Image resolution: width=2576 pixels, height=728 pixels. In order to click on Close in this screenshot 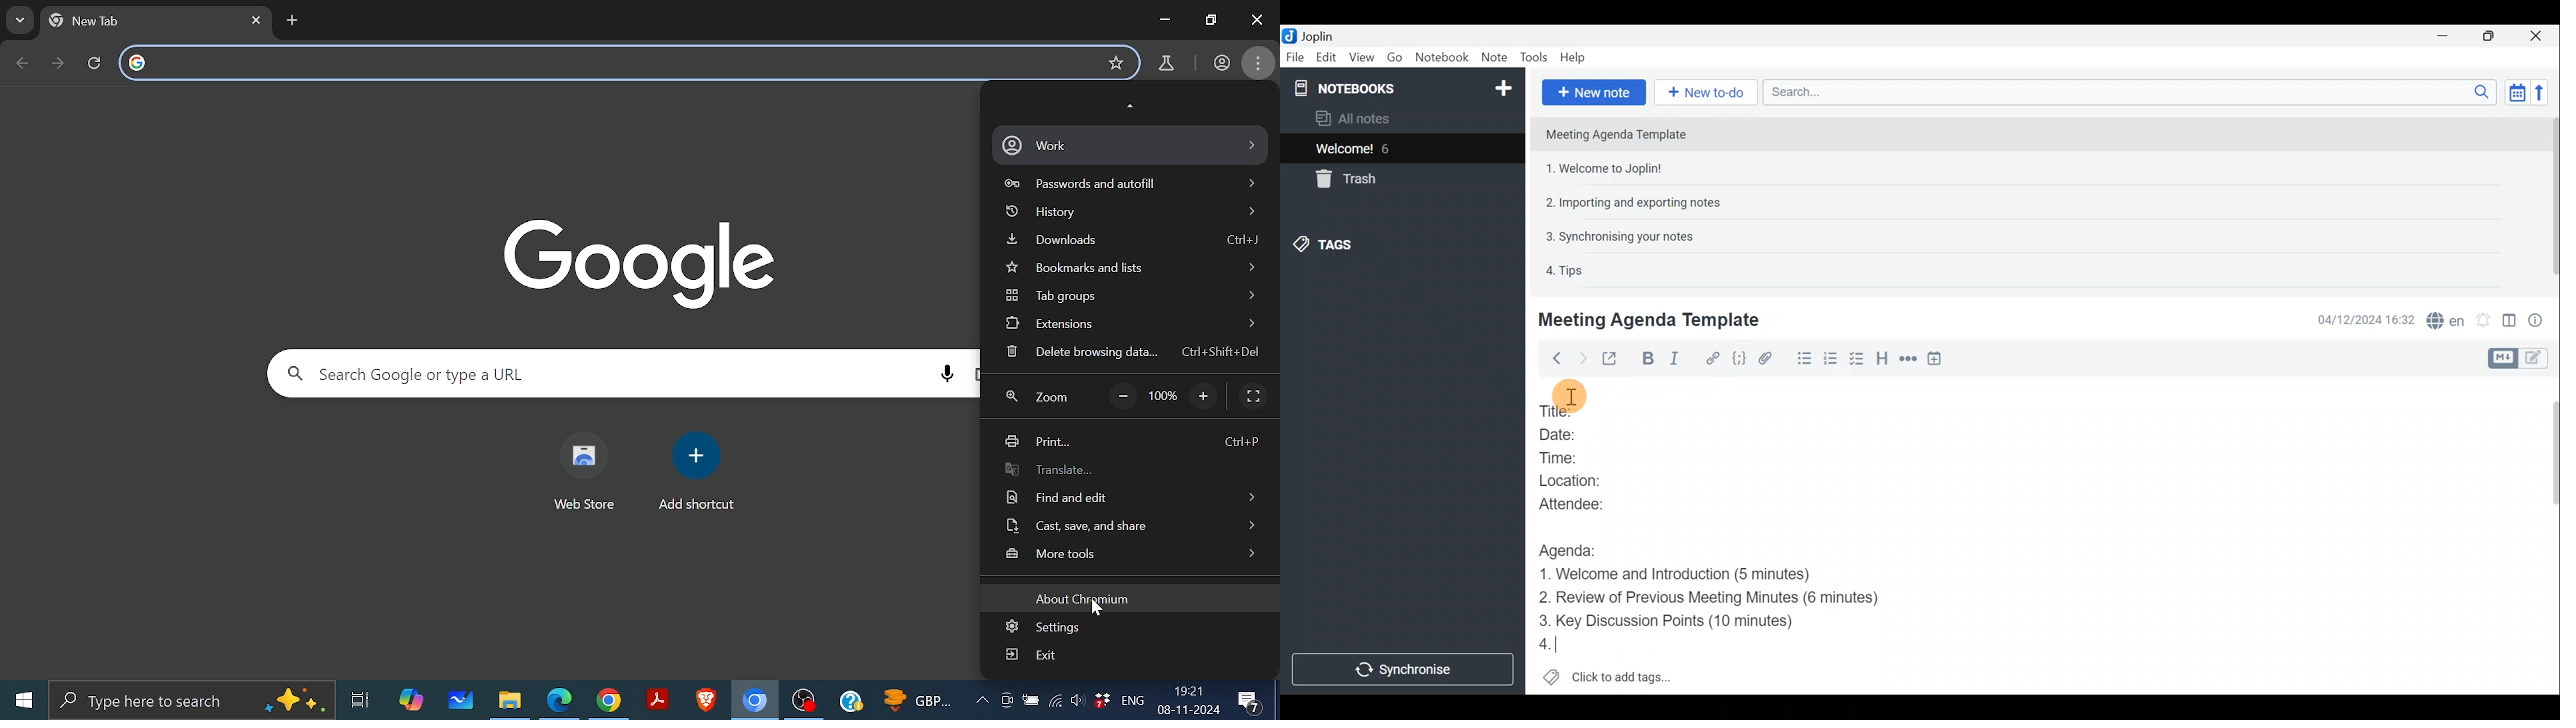, I will do `click(2537, 37)`.